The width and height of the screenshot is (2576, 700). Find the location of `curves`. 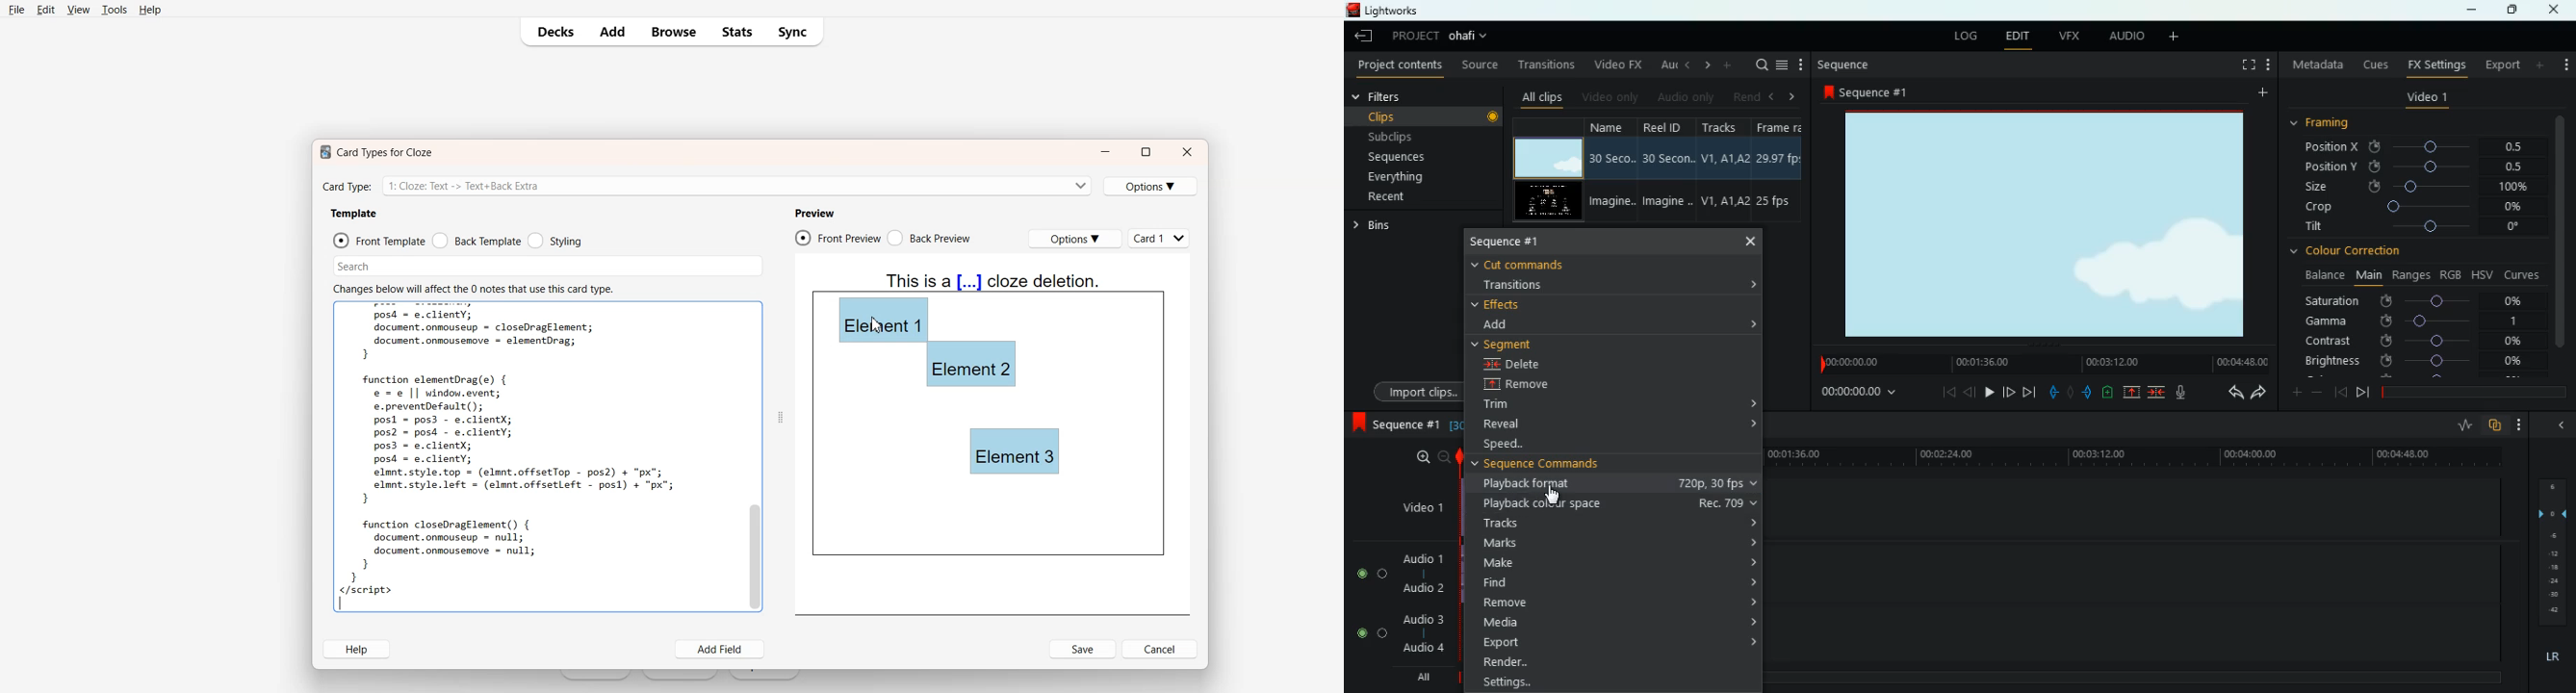

curves is located at coordinates (2522, 276).